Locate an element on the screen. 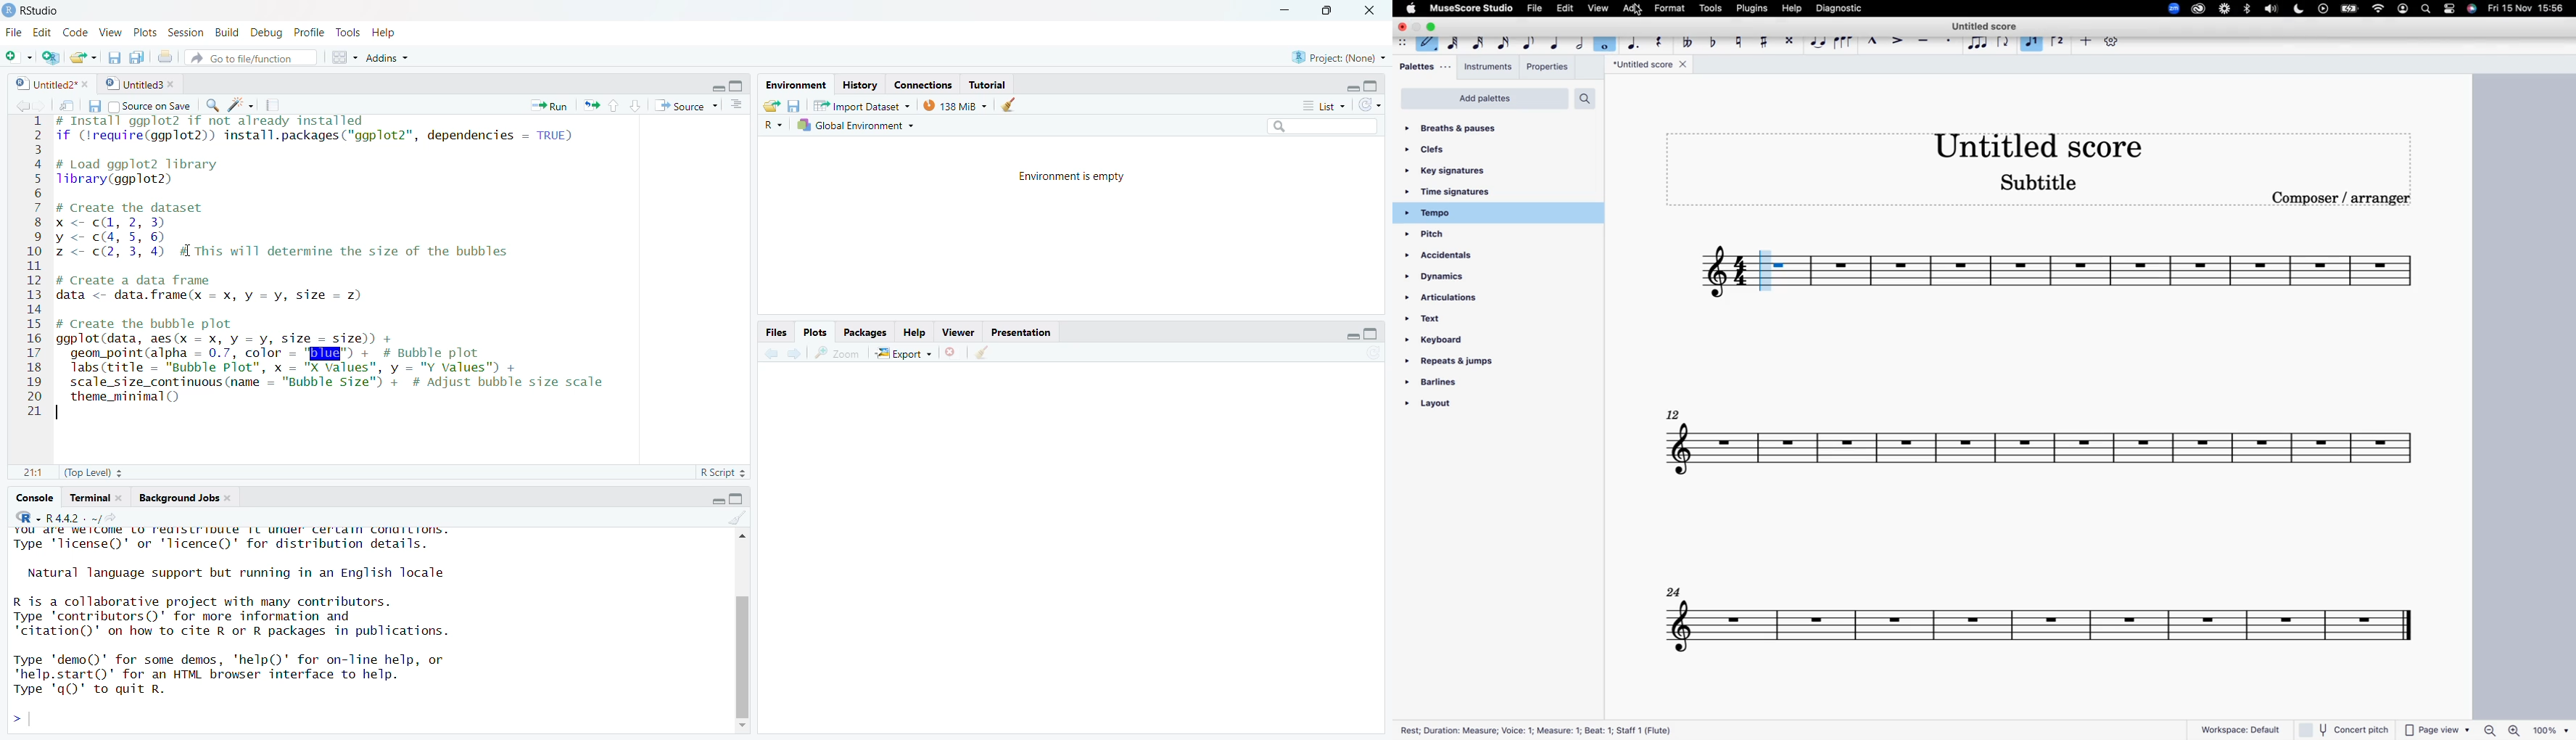 This screenshot has width=2576, height=756. 1:1 is located at coordinates (25, 473).